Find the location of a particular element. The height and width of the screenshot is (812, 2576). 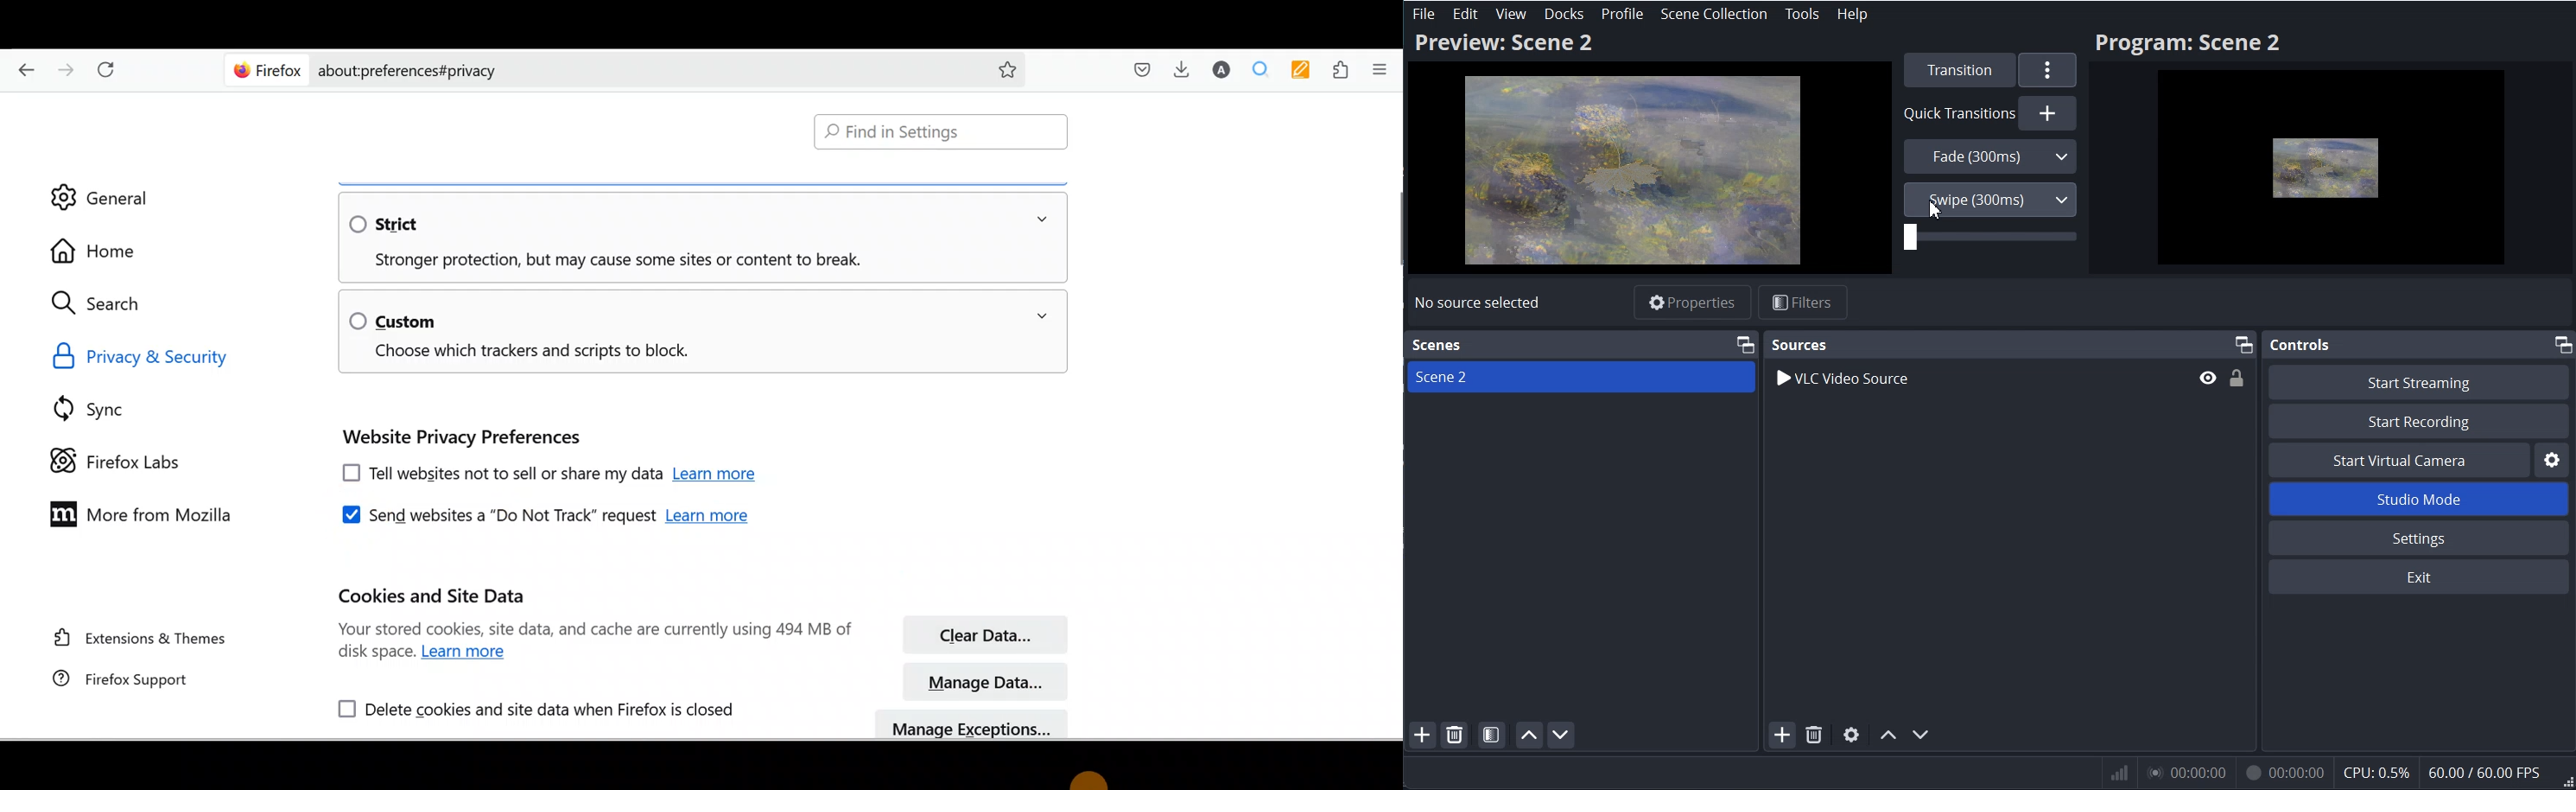

Preview Scene 2 is located at coordinates (1648, 151).